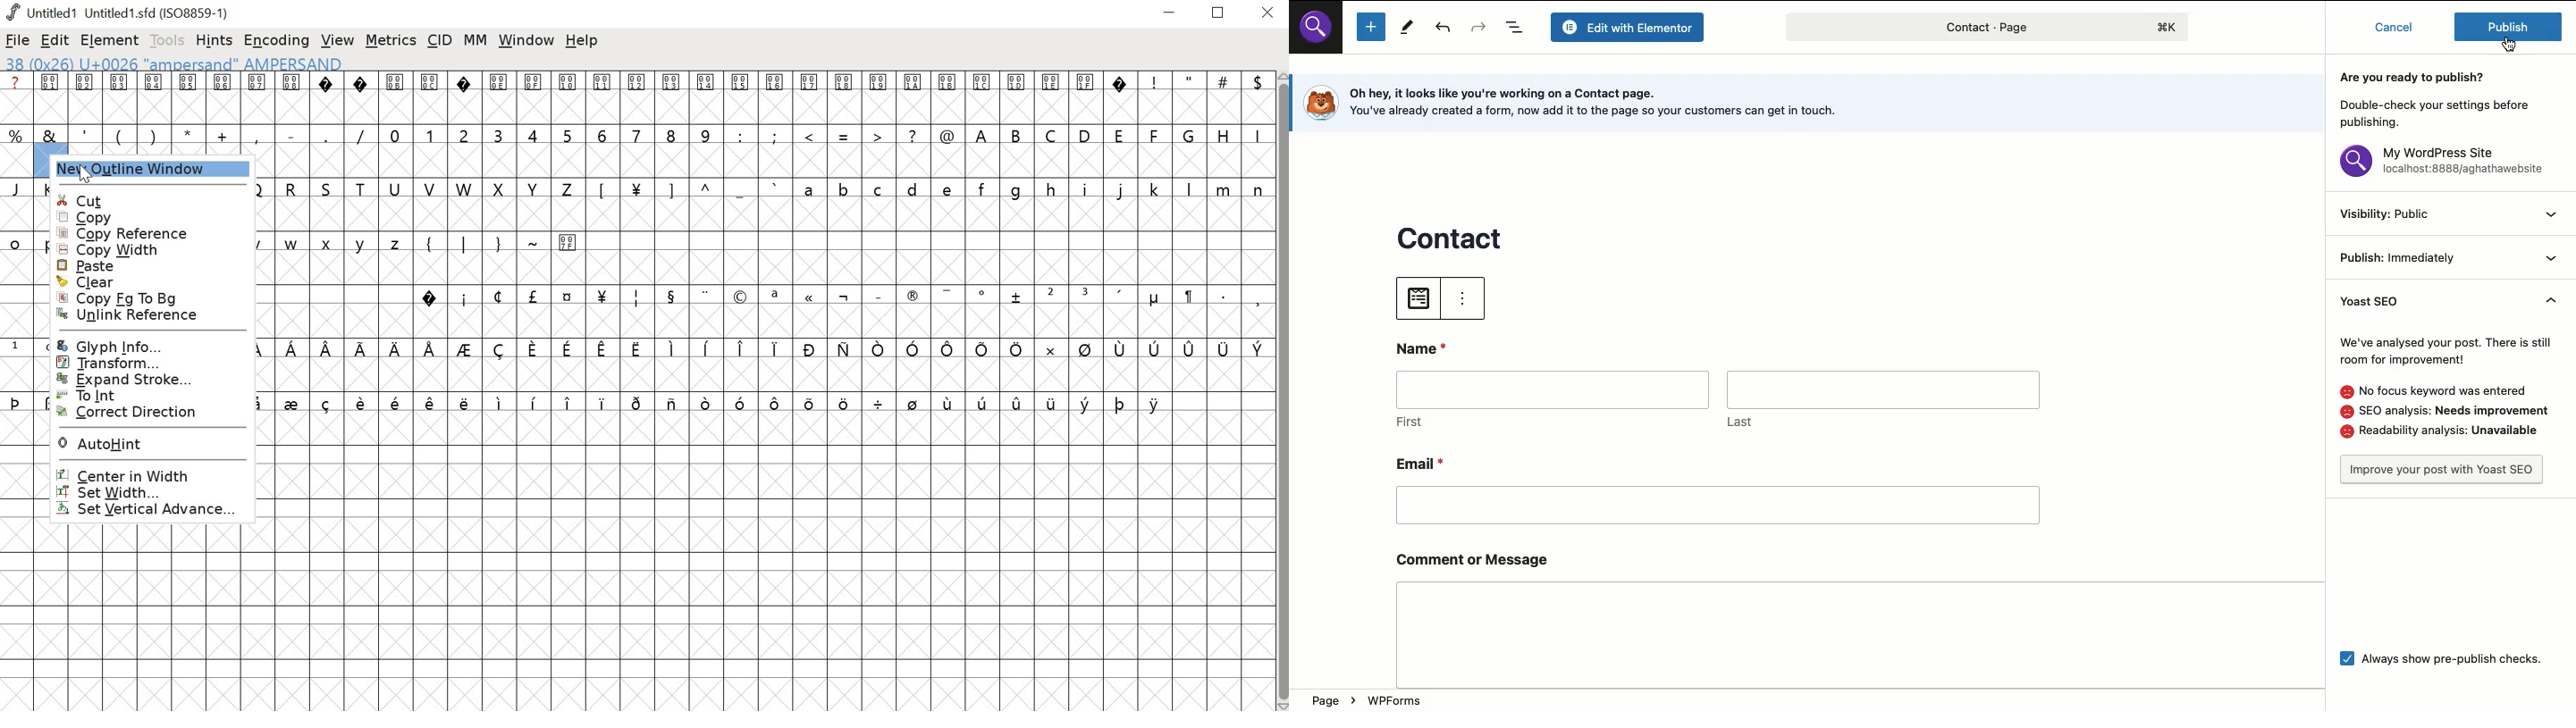  I want to click on symbol, so click(602, 295).